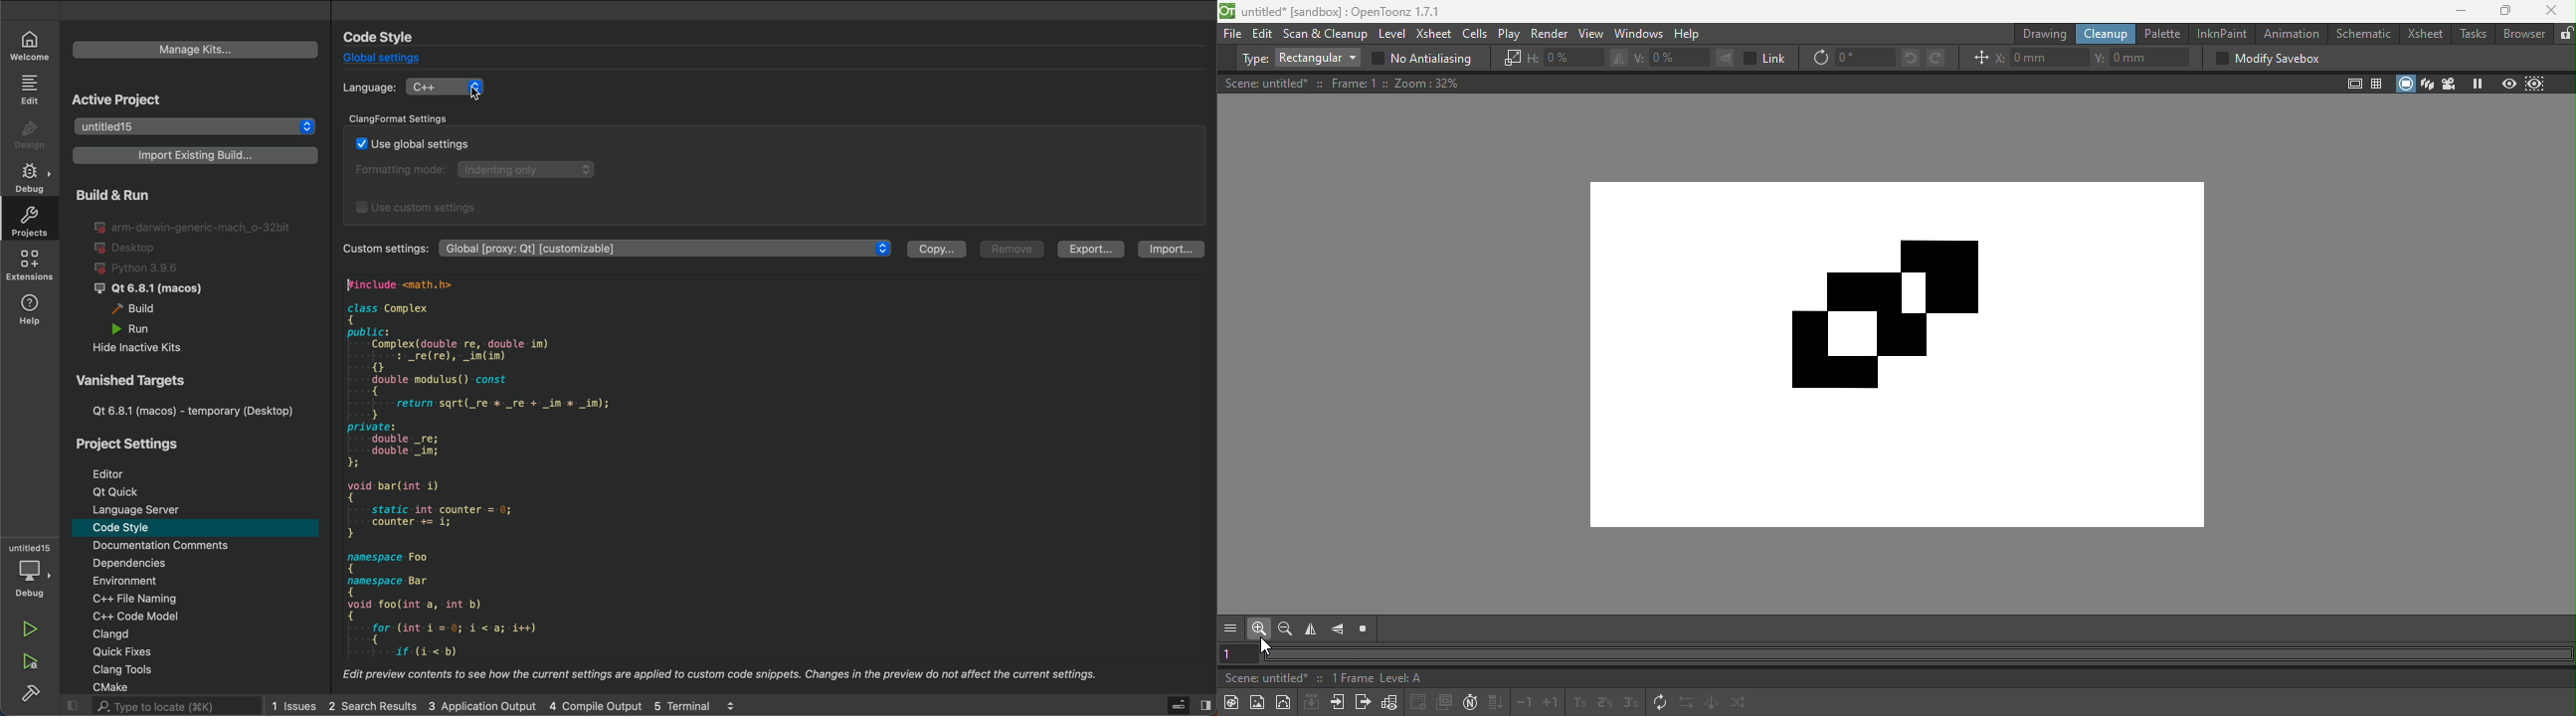  What do you see at coordinates (187, 396) in the screenshot?
I see `targets` at bounding box center [187, 396].